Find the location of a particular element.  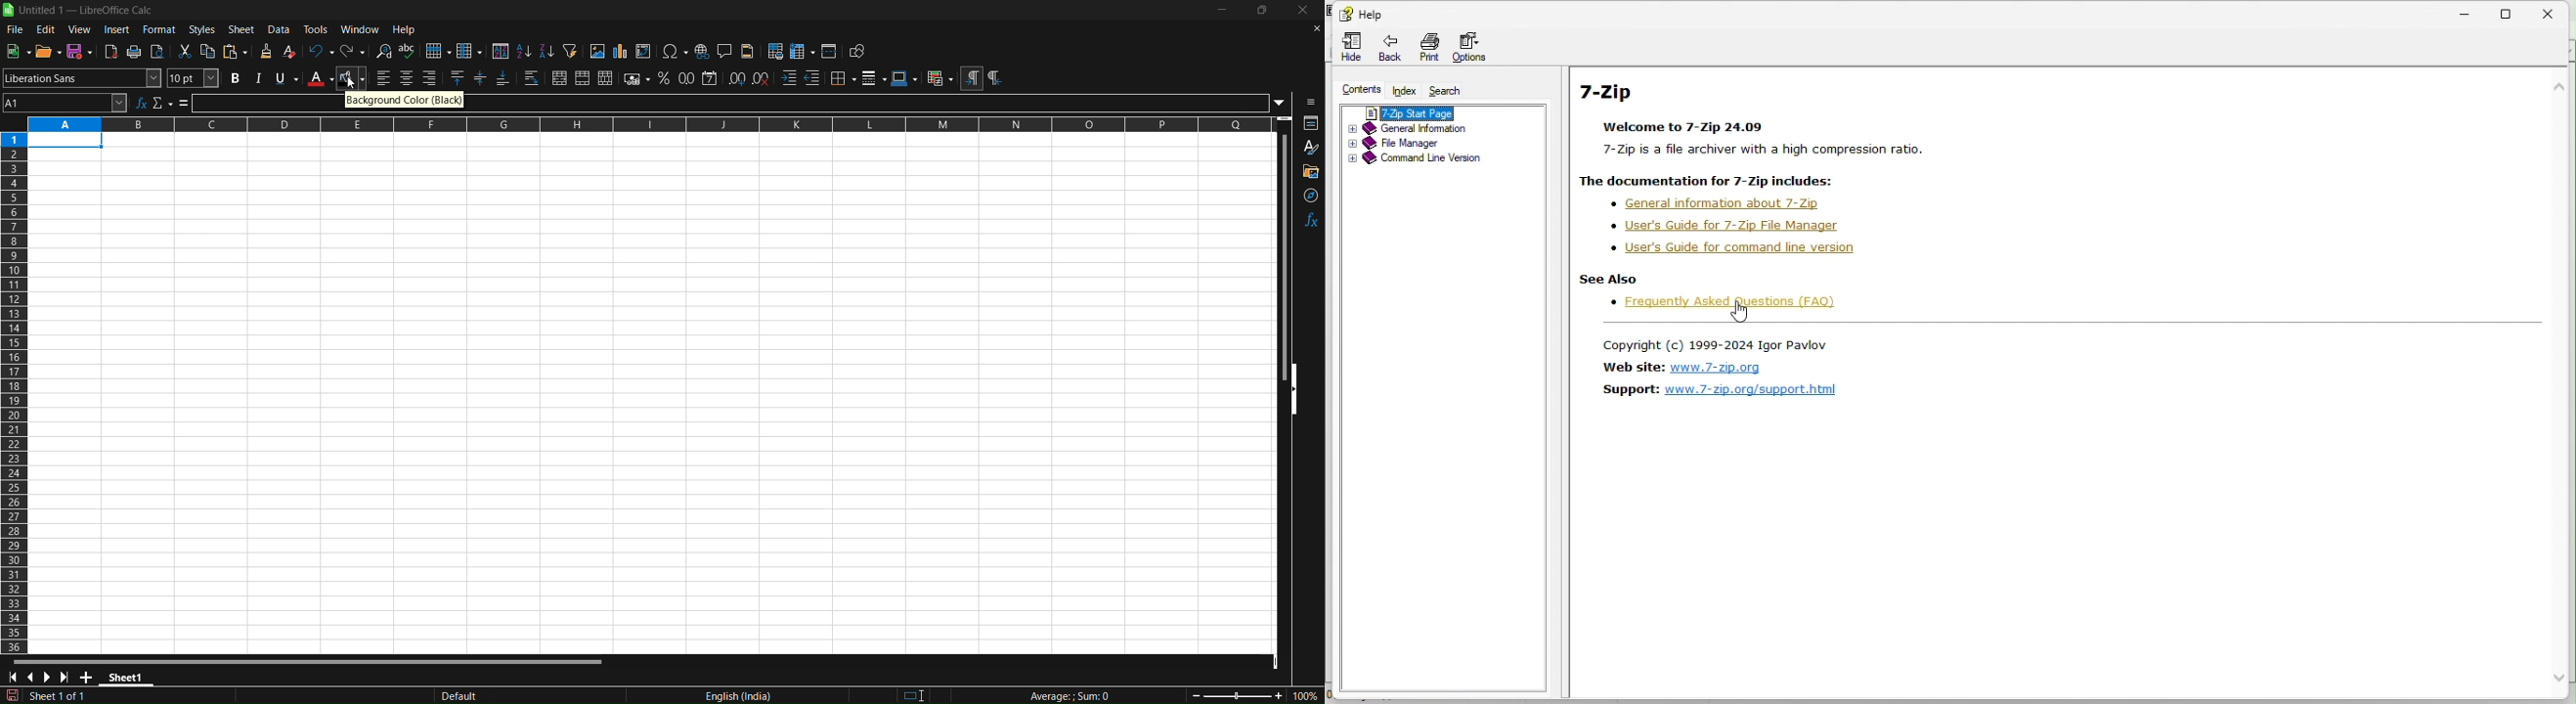

sort ascending is located at coordinates (524, 51).